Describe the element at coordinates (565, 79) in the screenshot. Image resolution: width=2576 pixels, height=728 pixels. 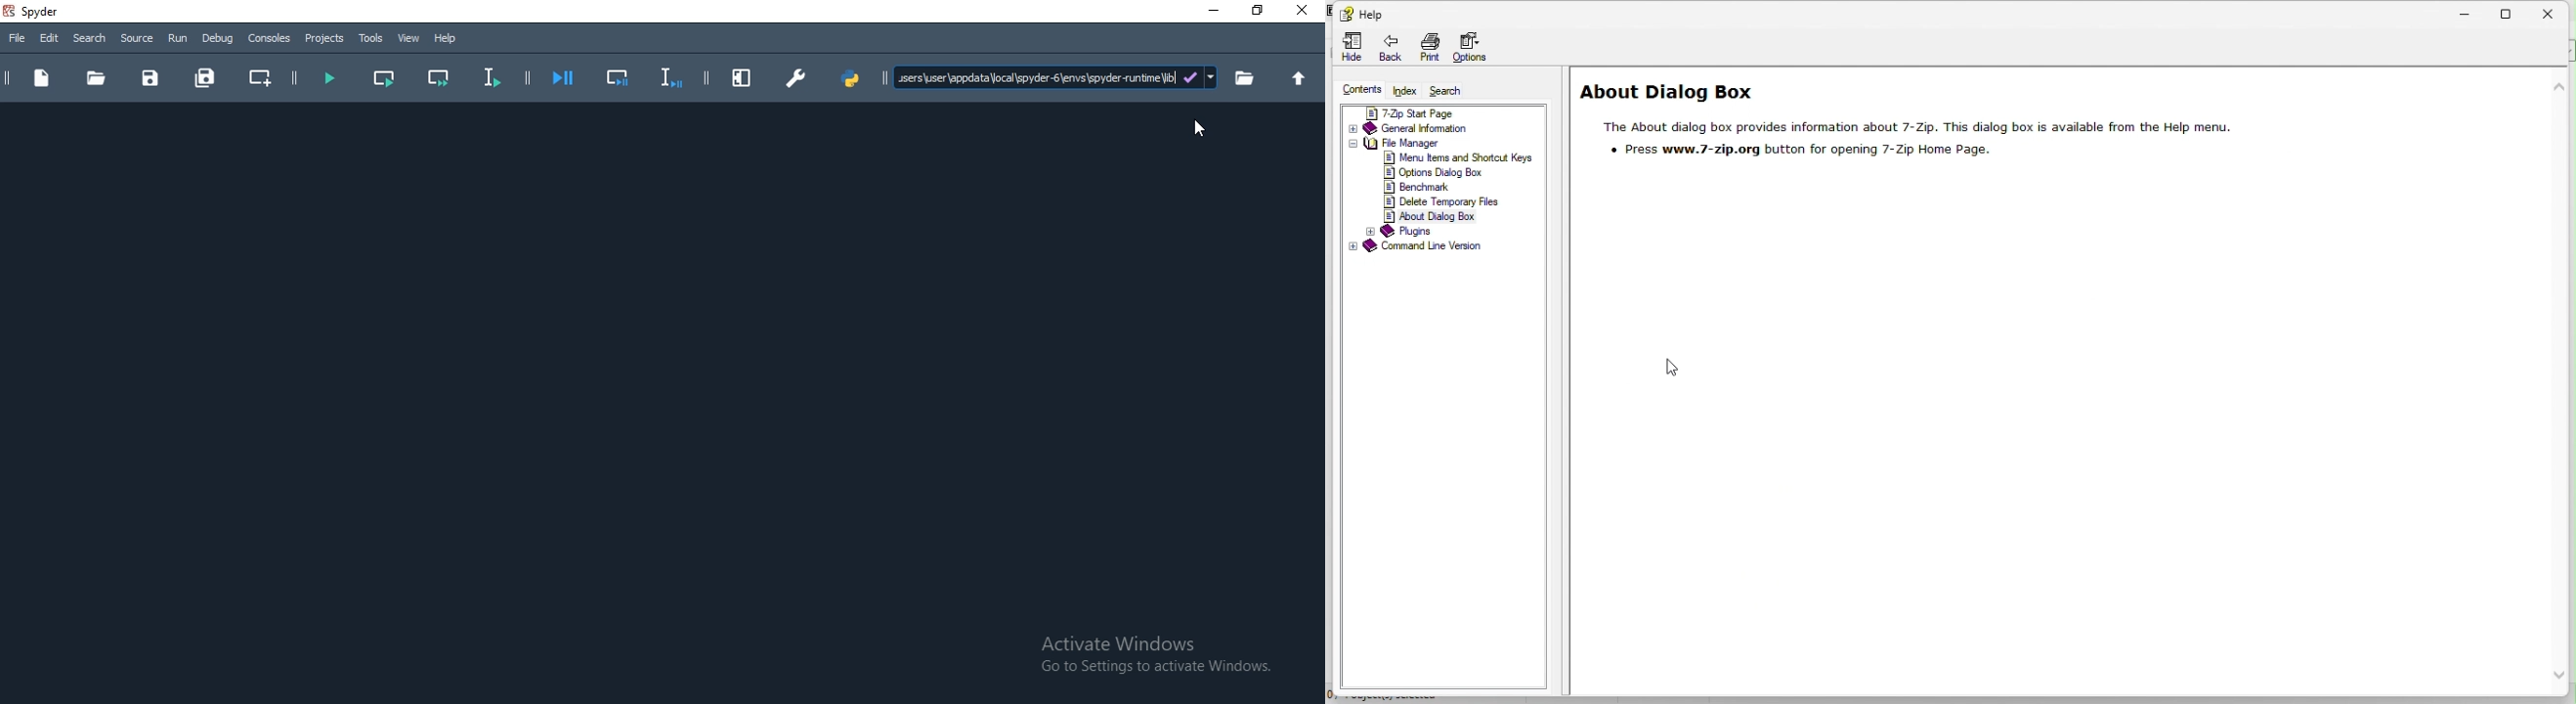
I see `debug  file` at that location.